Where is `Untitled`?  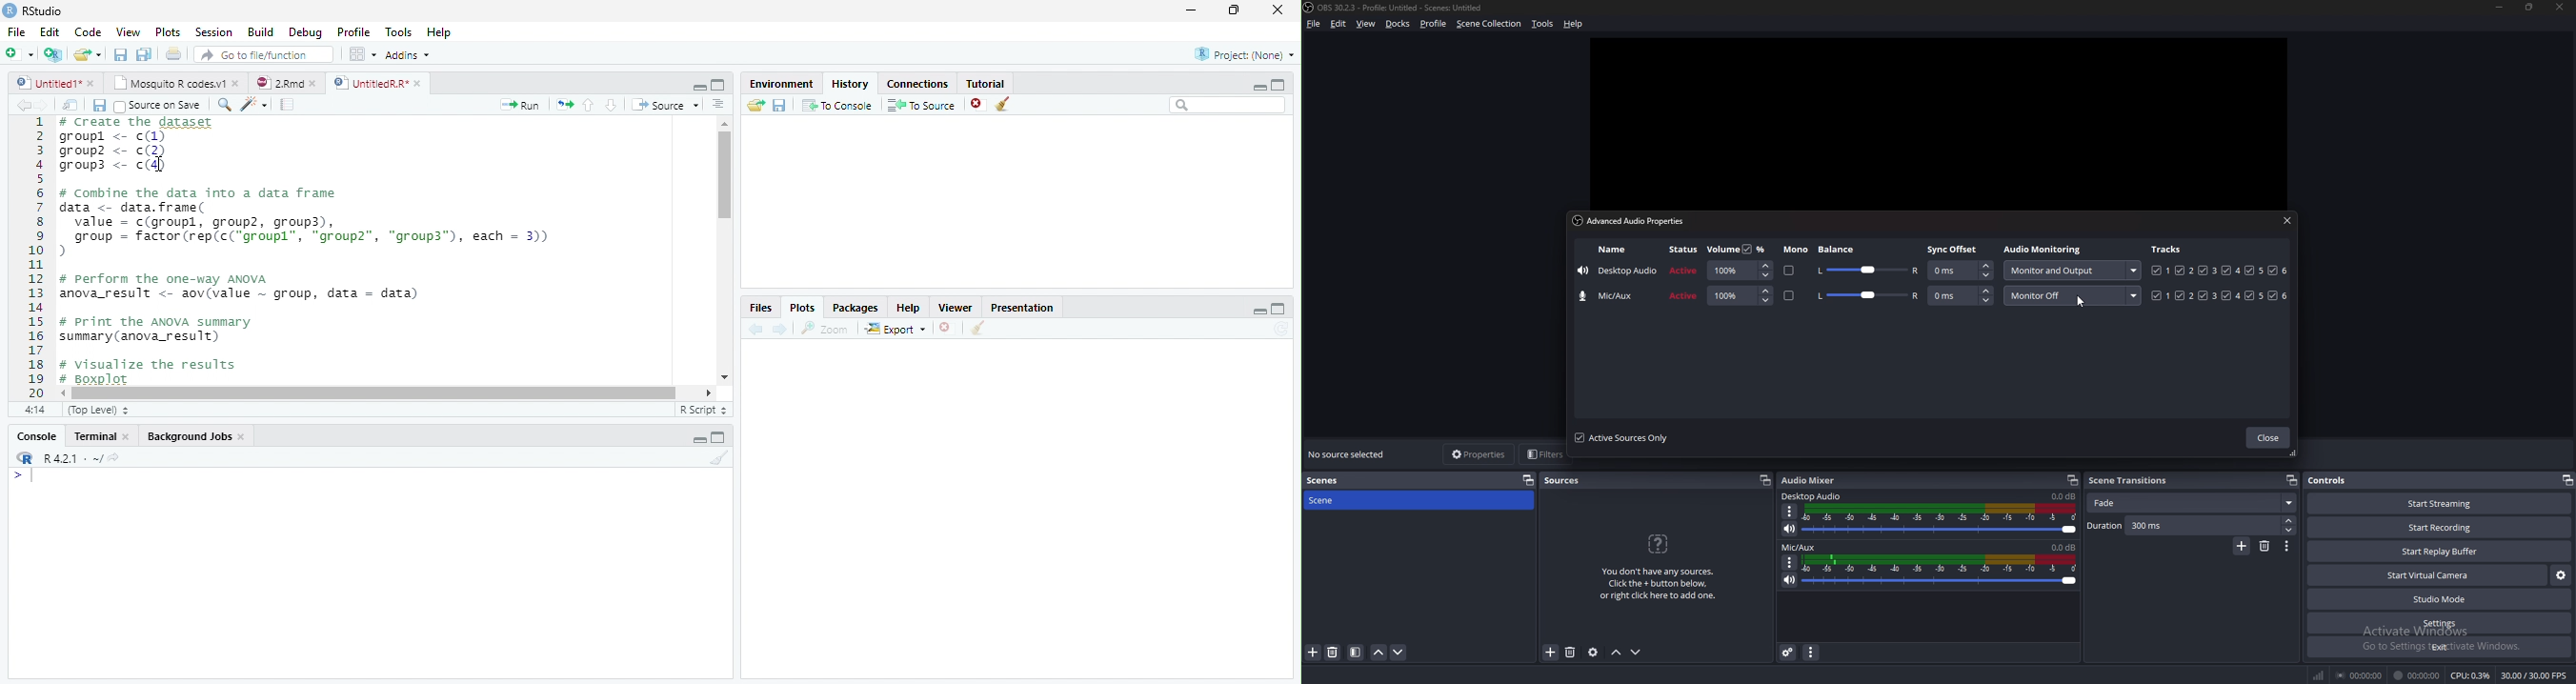 Untitled is located at coordinates (56, 83).